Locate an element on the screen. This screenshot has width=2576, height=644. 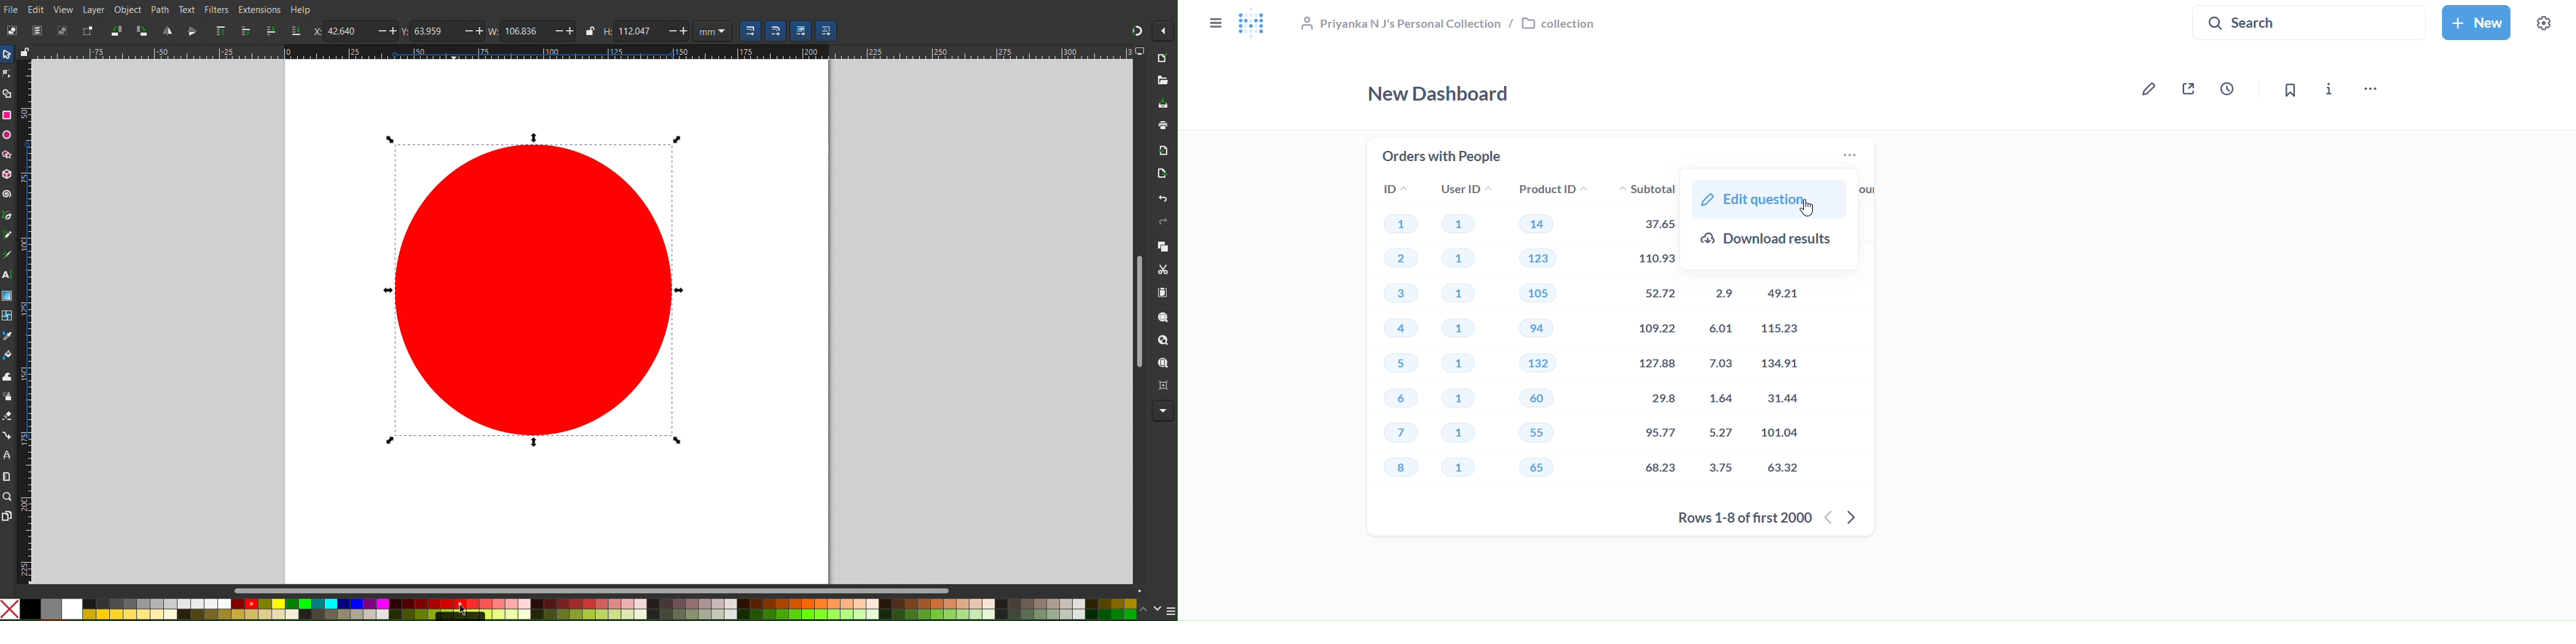
Zoom Tool is located at coordinates (7, 497).